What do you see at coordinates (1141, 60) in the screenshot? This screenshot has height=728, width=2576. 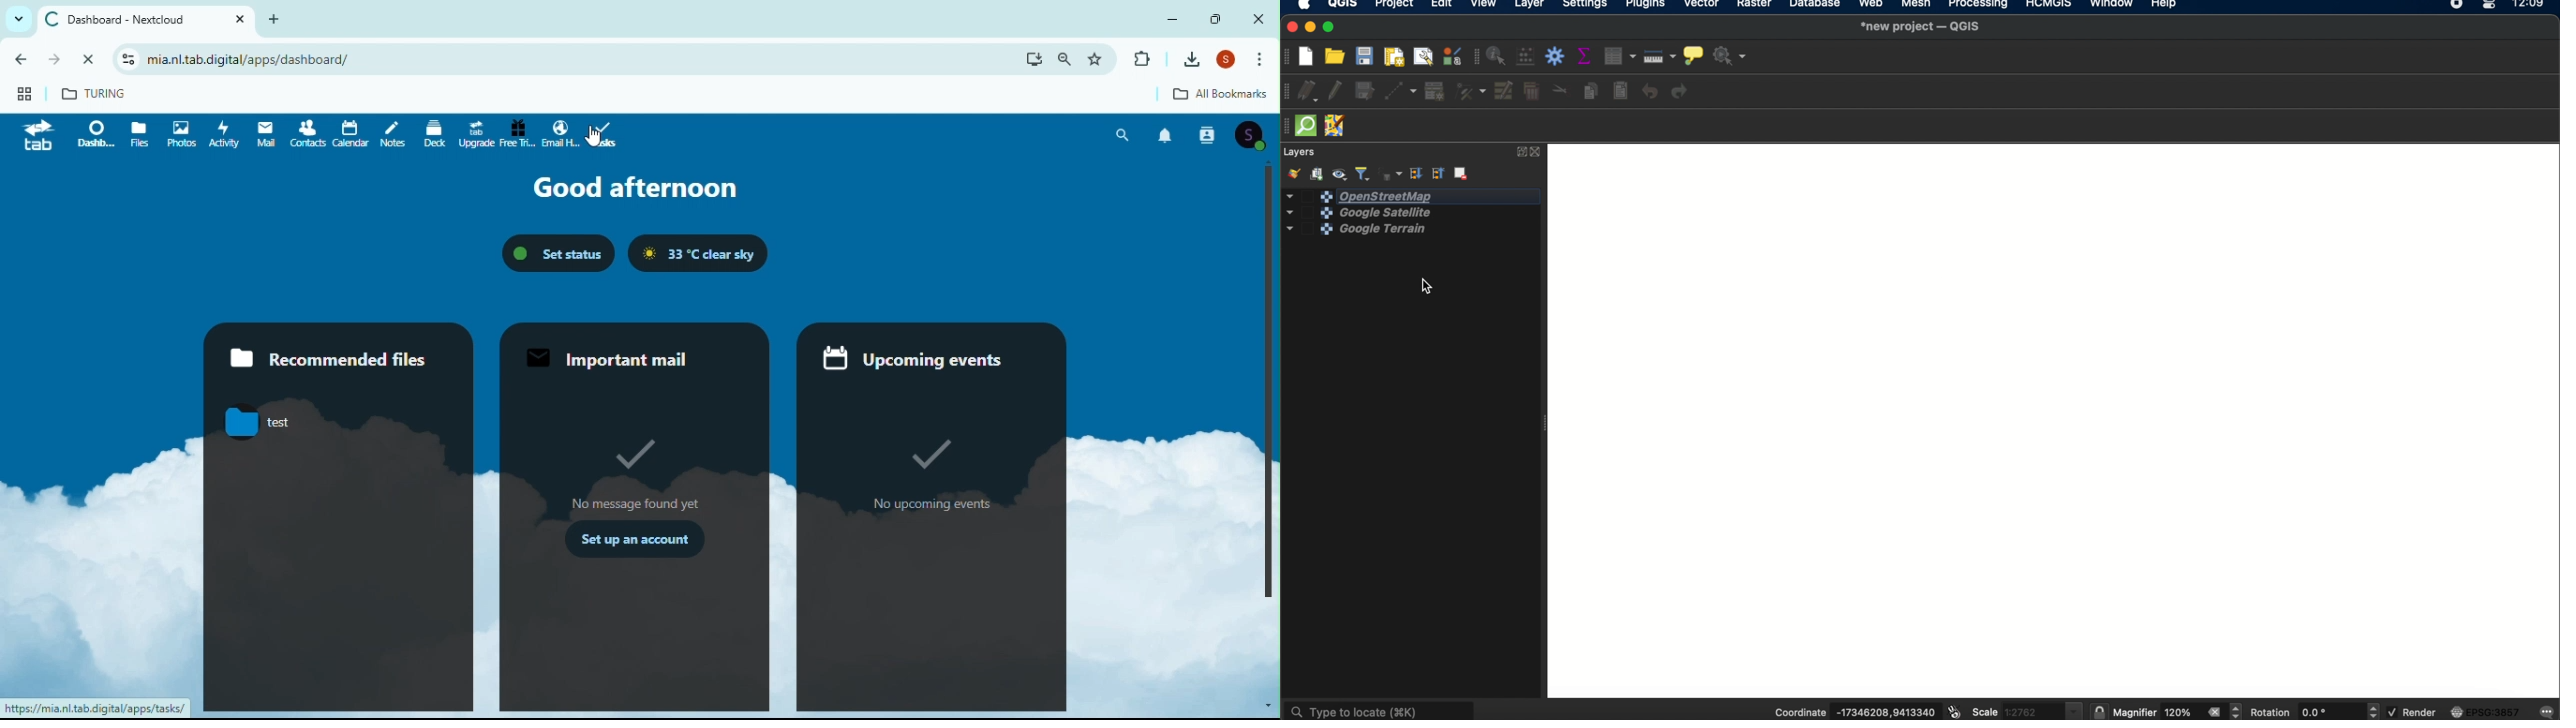 I see `Extensions` at bounding box center [1141, 60].